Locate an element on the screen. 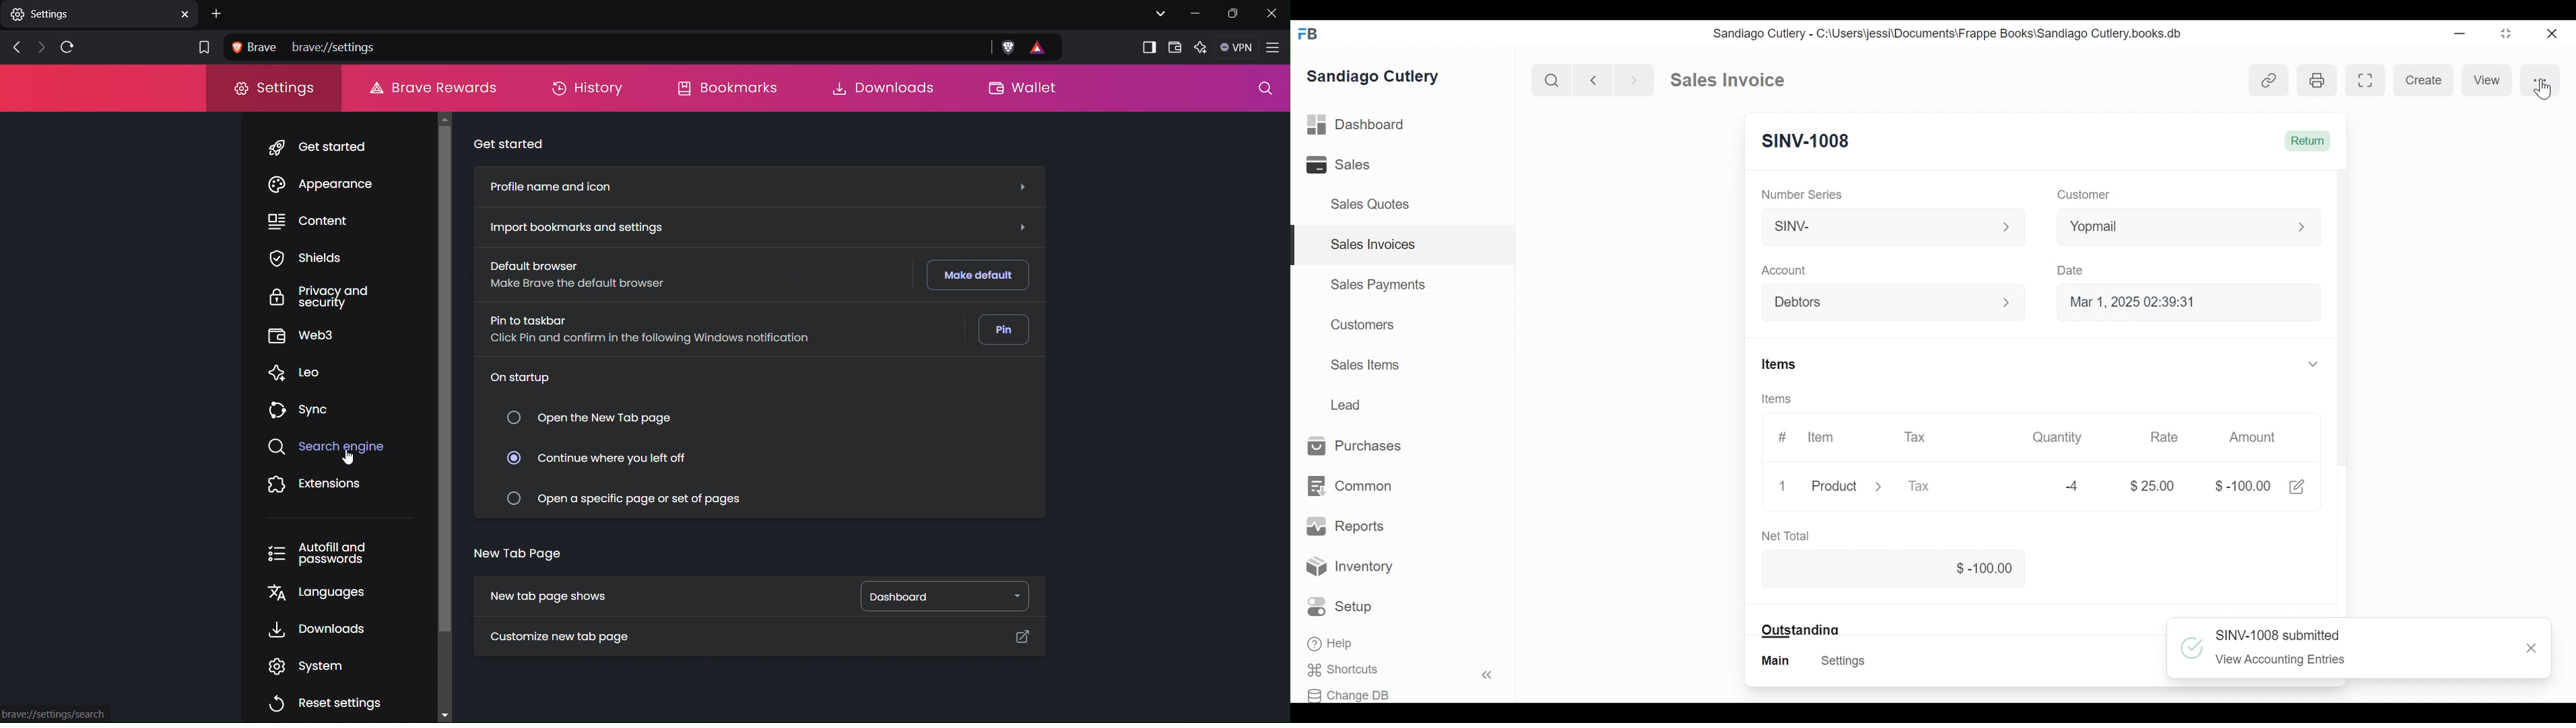 This screenshot has height=728, width=2576. Open print view is located at coordinates (2318, 80).